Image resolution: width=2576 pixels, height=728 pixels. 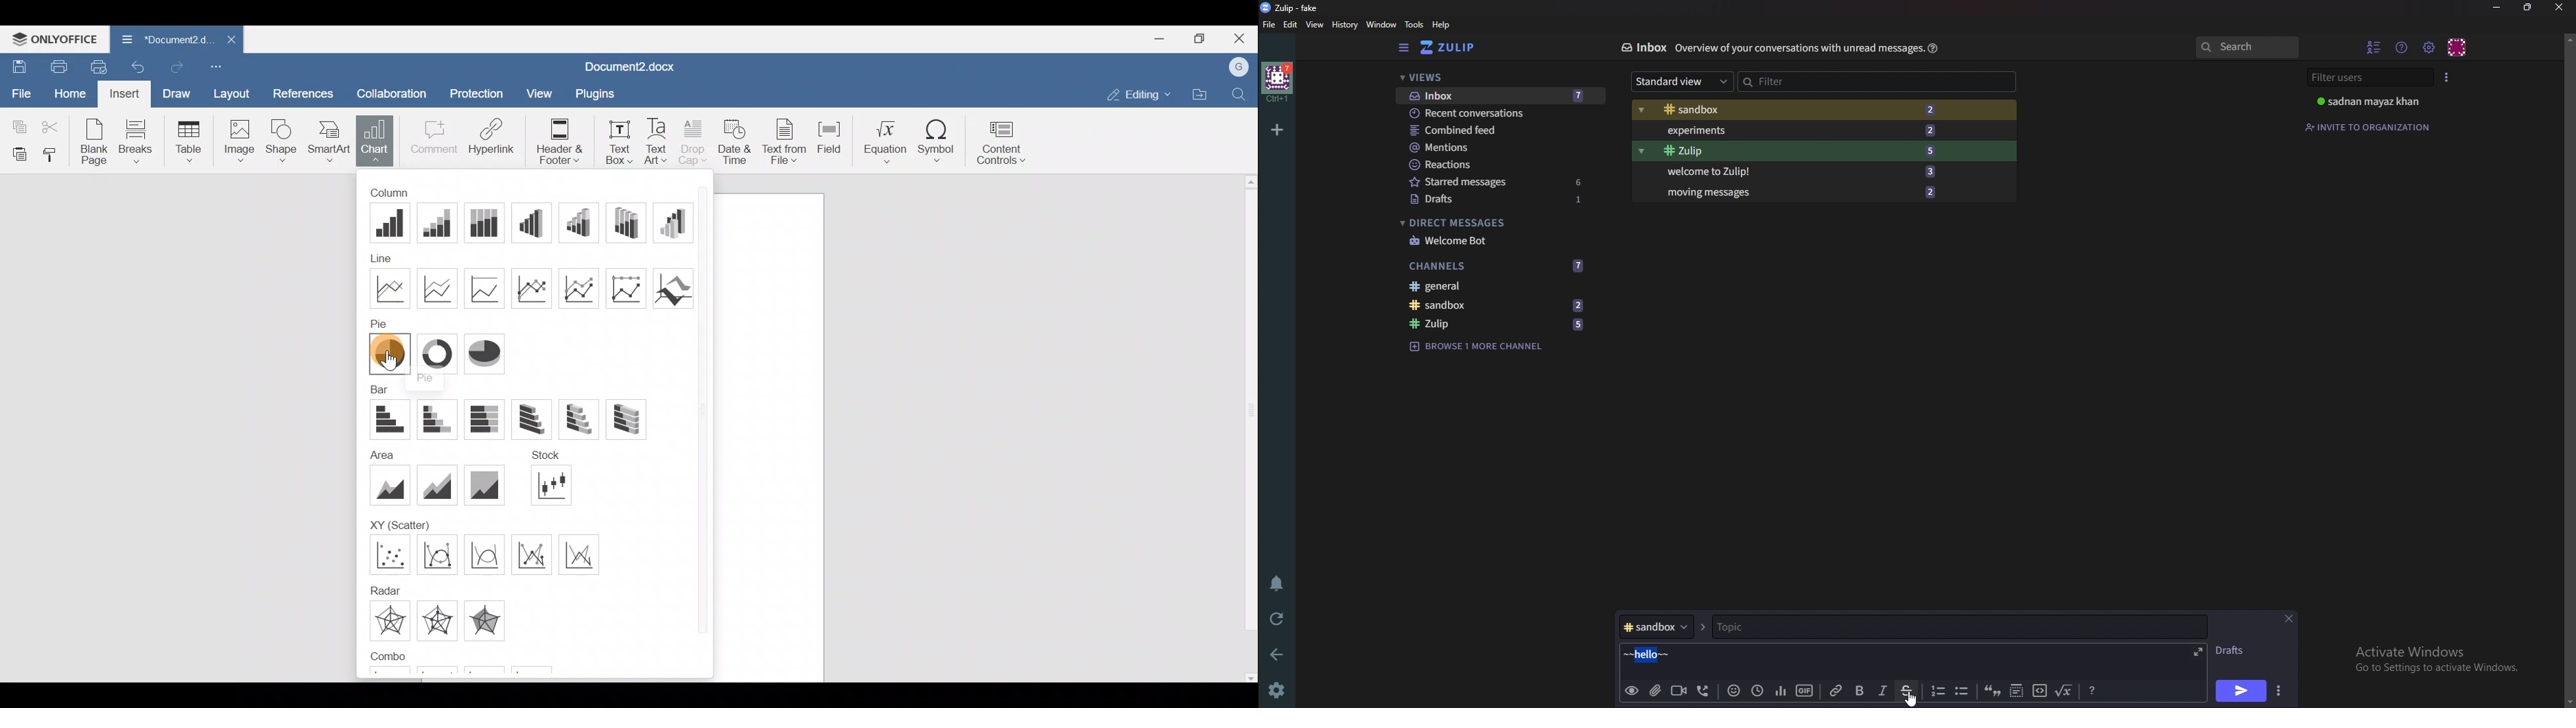 I want to click on Settings, so click(x=1279, y=687).